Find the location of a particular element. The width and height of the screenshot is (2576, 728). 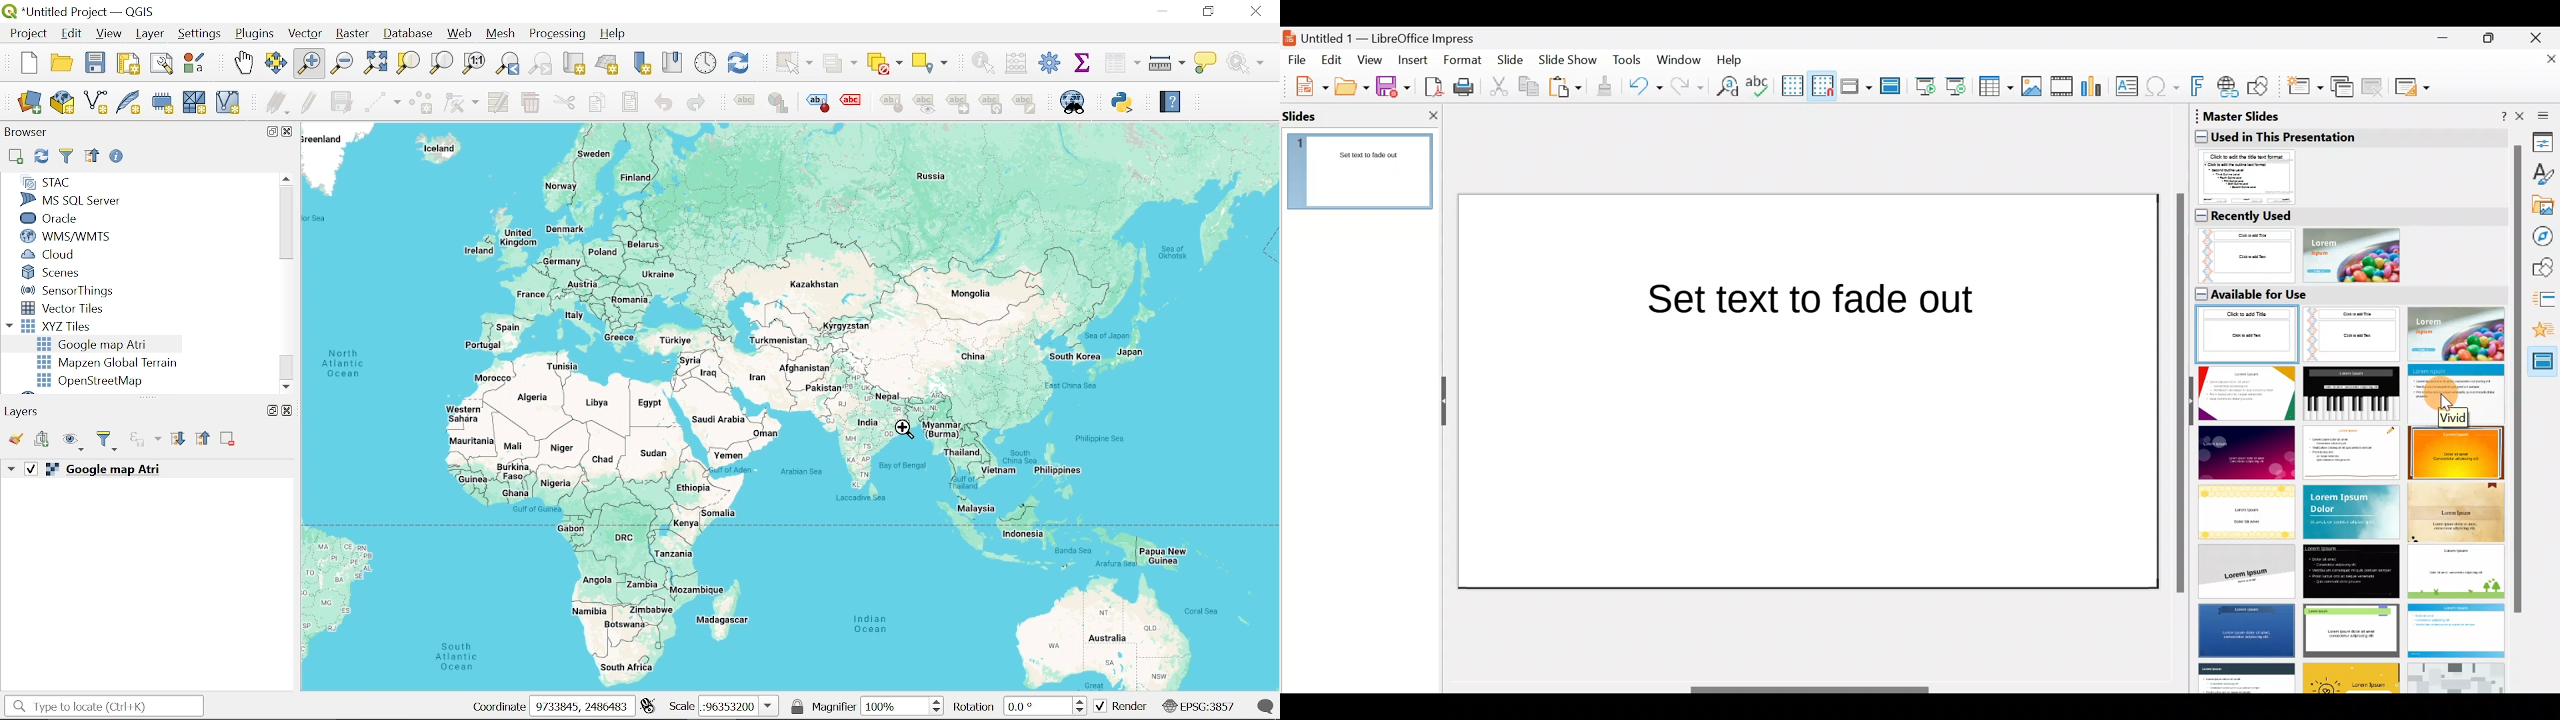

Open the layer styling panel is located at coordinates (18, 440).